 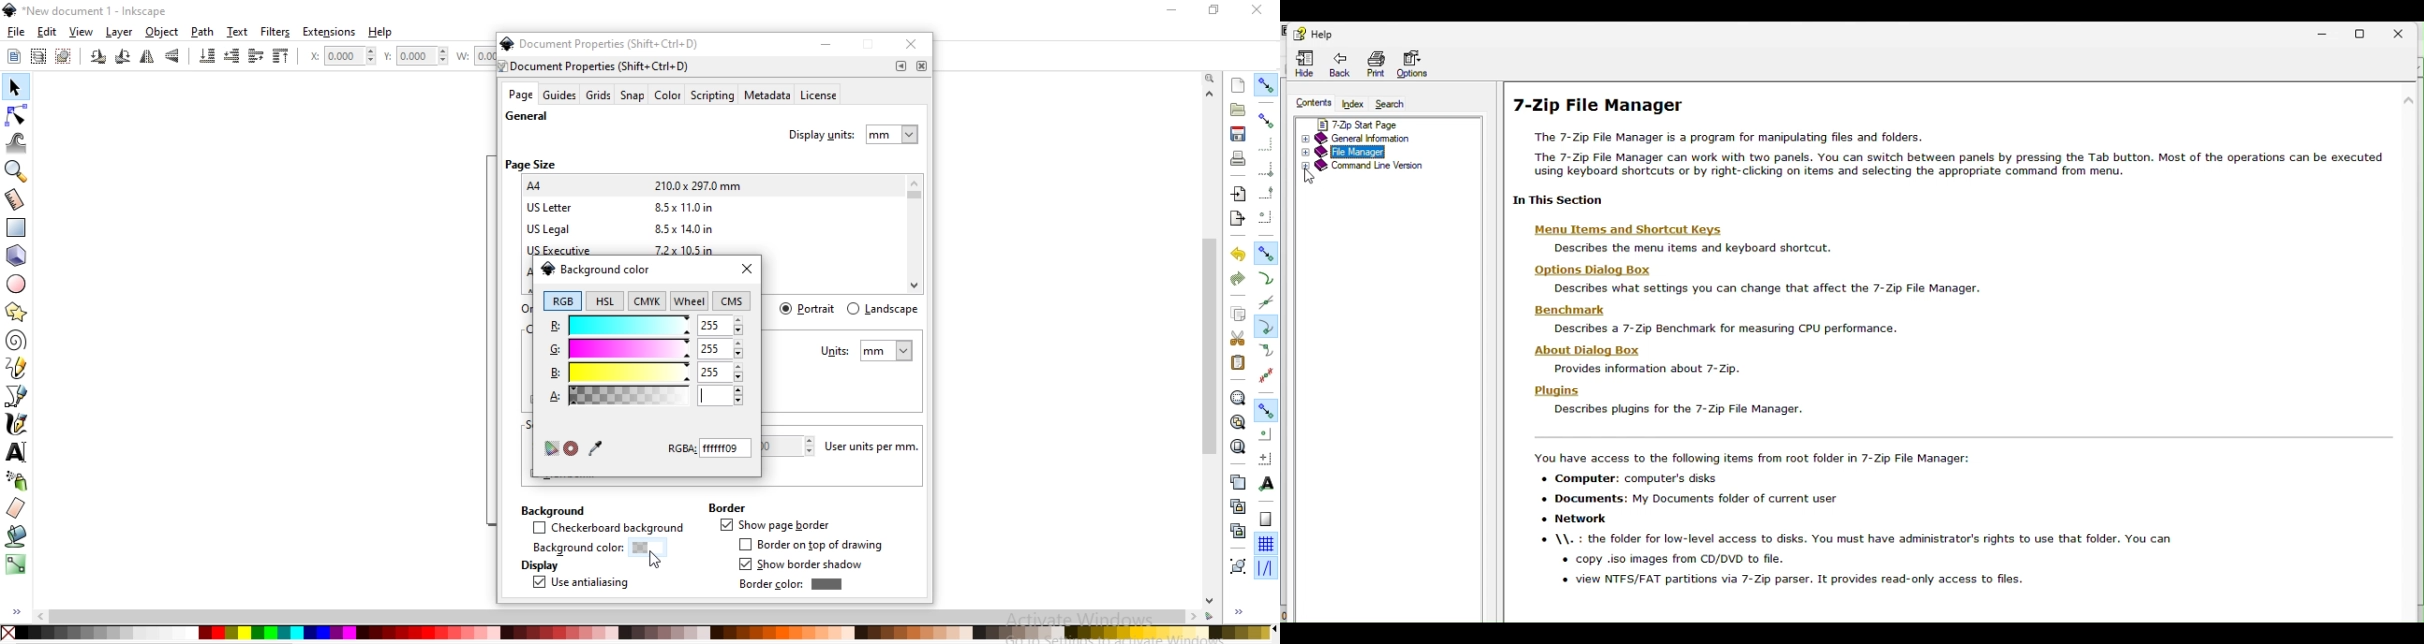 What do you see at coordinates (1239, 194) in the screenshot?
I see `import a bitmap` at bounding box center [1239, 194].